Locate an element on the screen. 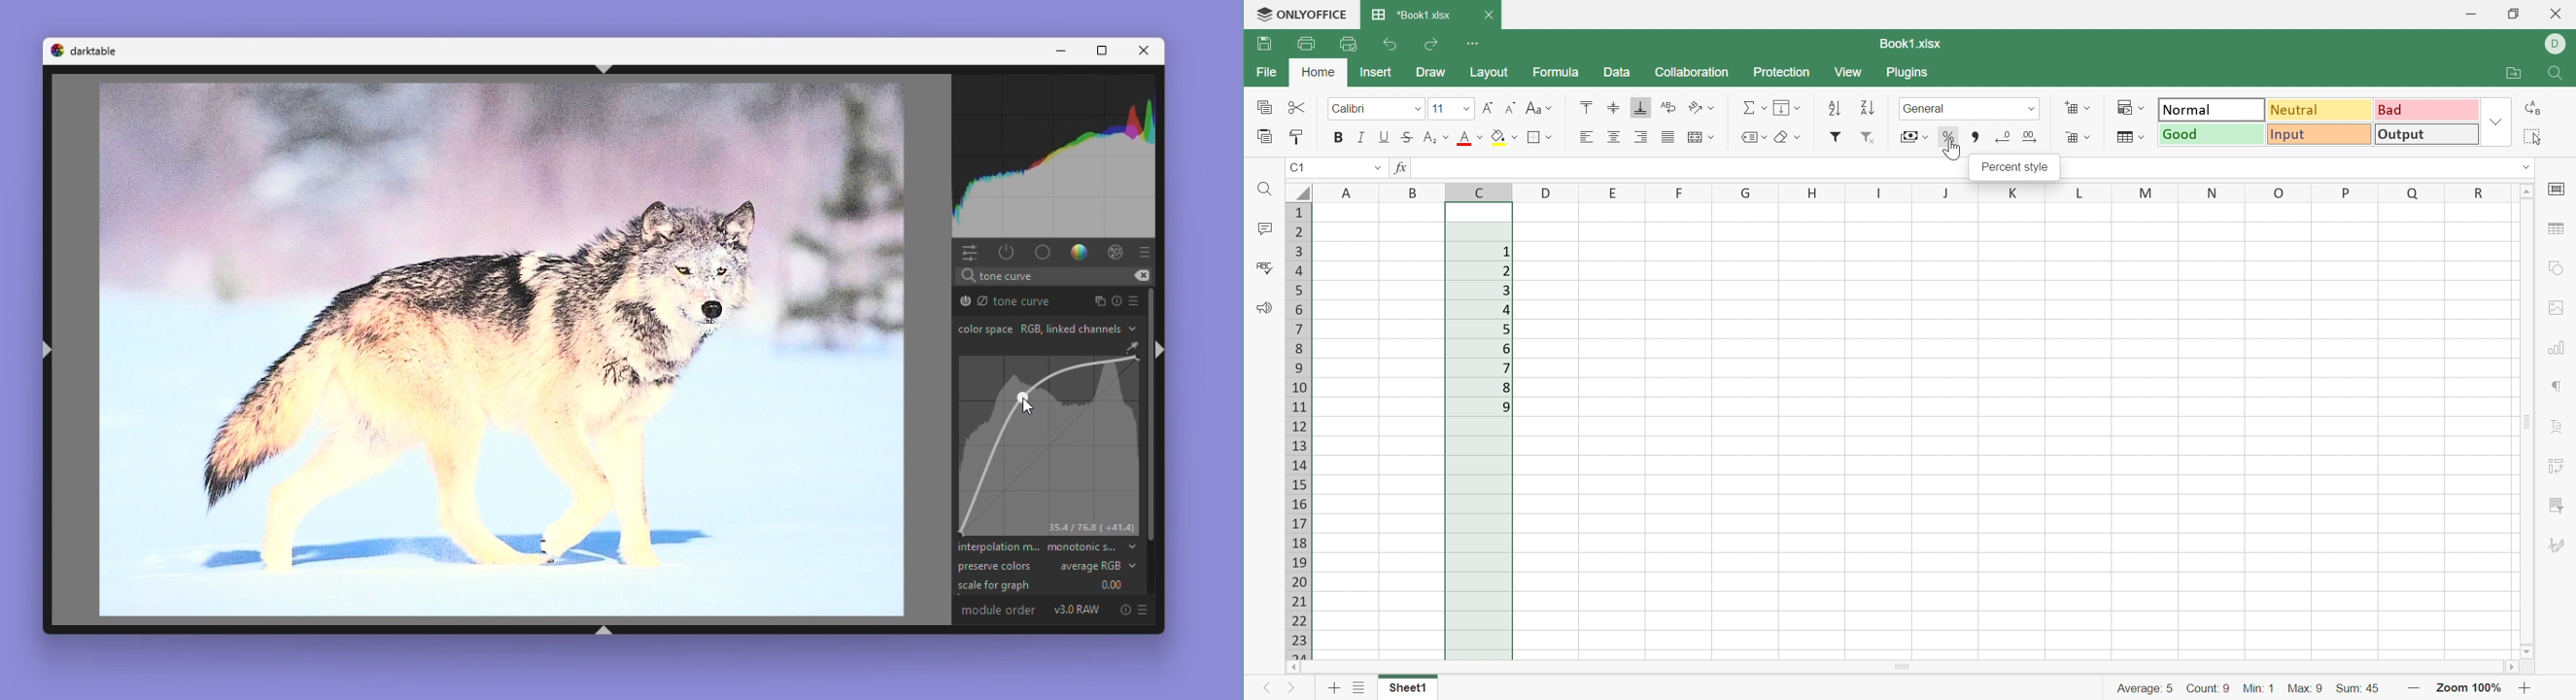 The width and height of the screenshot is (2576, 700). Collaboration is located at coordinates (1694, 73).